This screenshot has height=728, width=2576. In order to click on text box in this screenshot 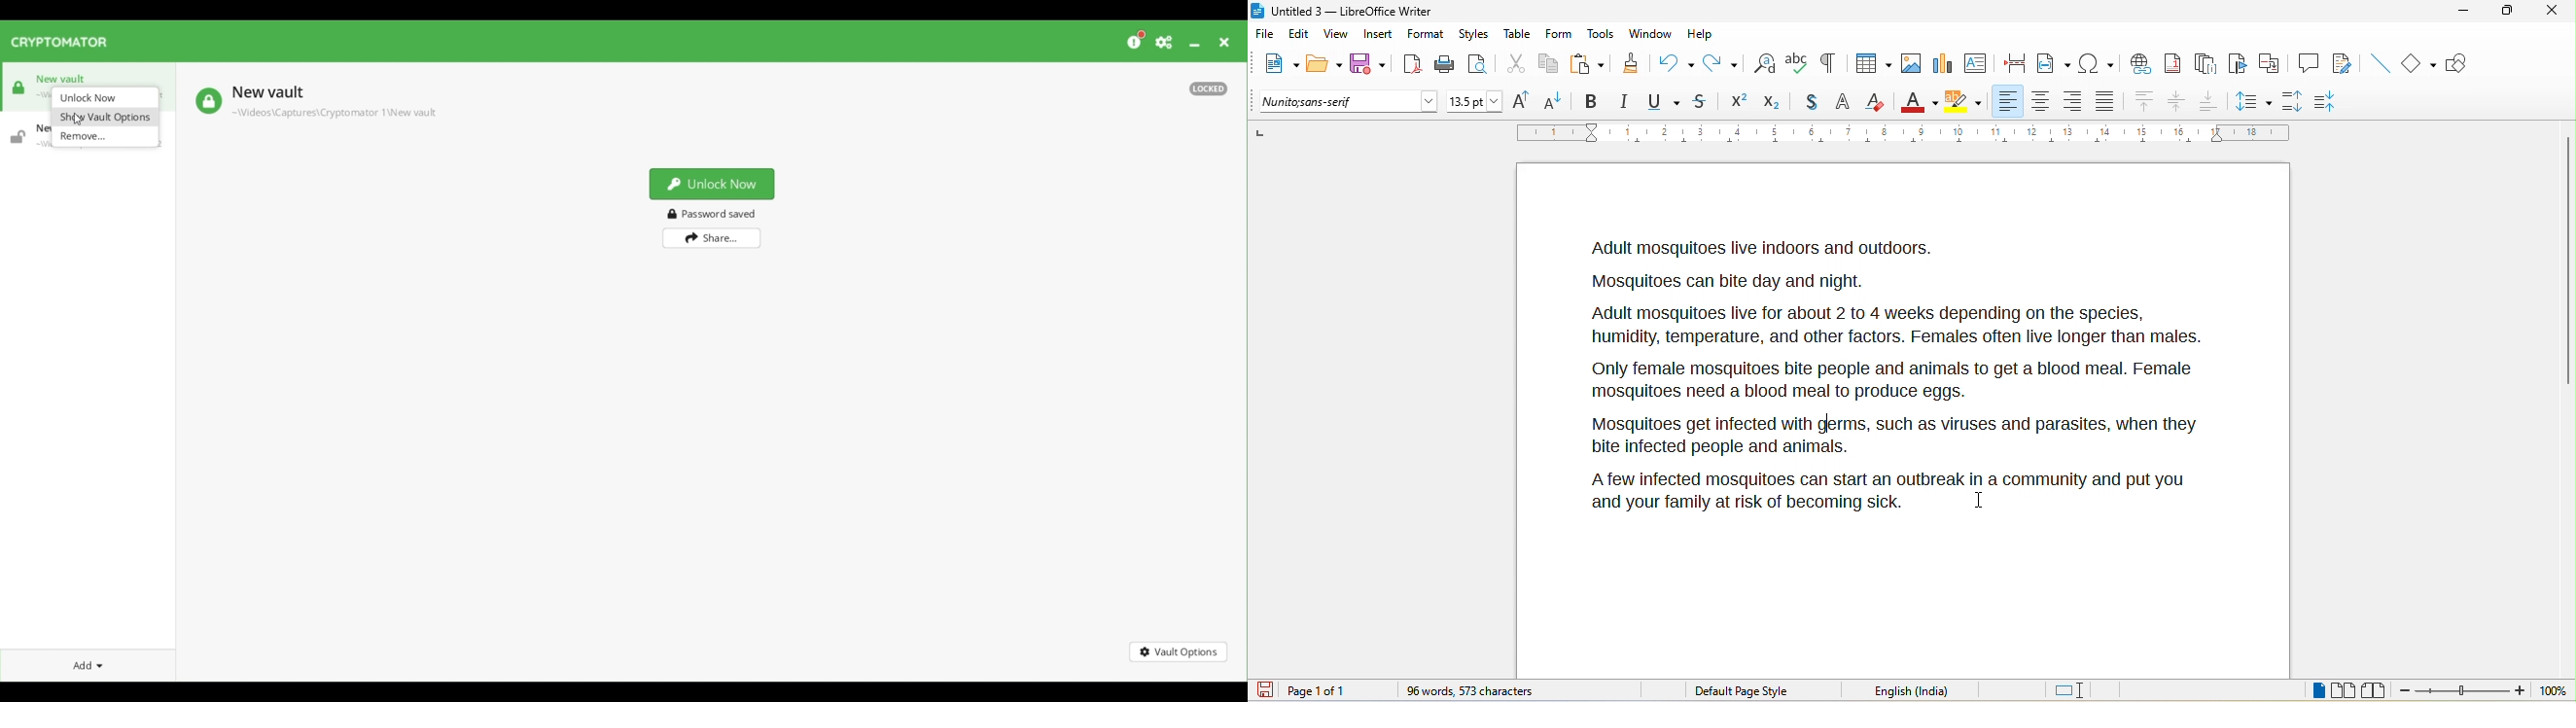, I will do `click(1975, 62)`.